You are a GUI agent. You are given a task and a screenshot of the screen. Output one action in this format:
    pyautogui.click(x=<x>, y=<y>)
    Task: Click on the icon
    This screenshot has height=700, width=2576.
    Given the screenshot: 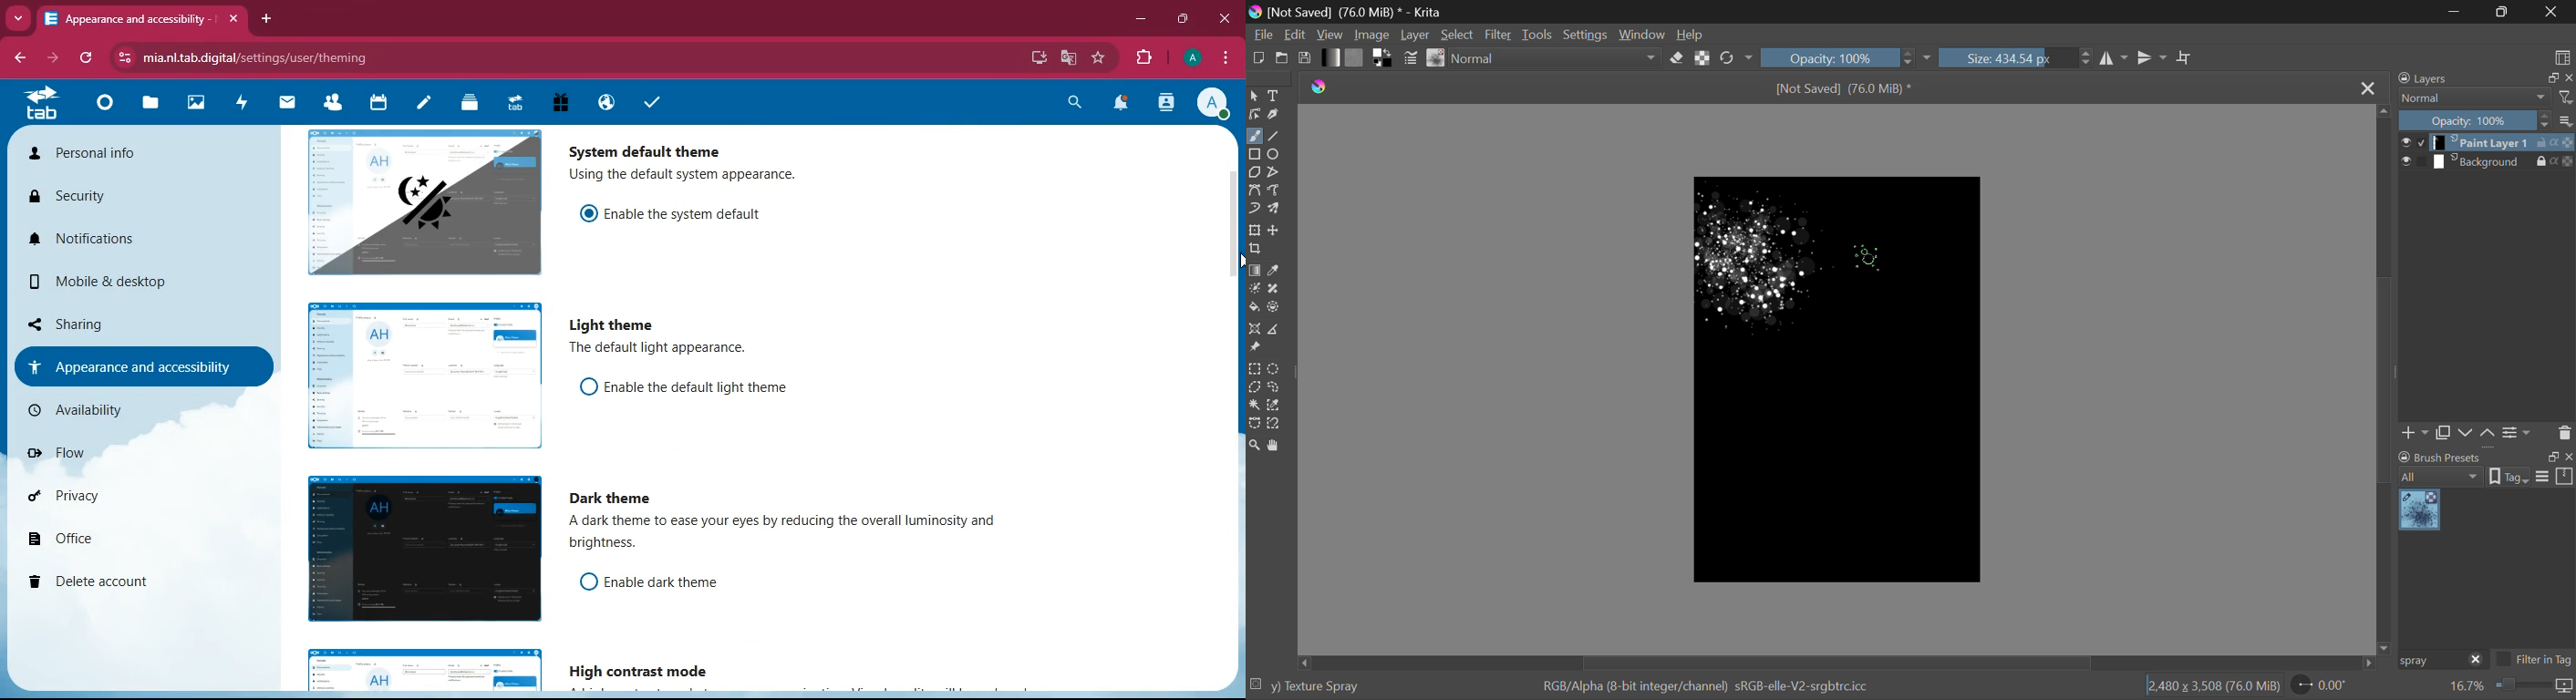 What is the action you would take?
    pyautogui.click(x=2566, y=687)
    